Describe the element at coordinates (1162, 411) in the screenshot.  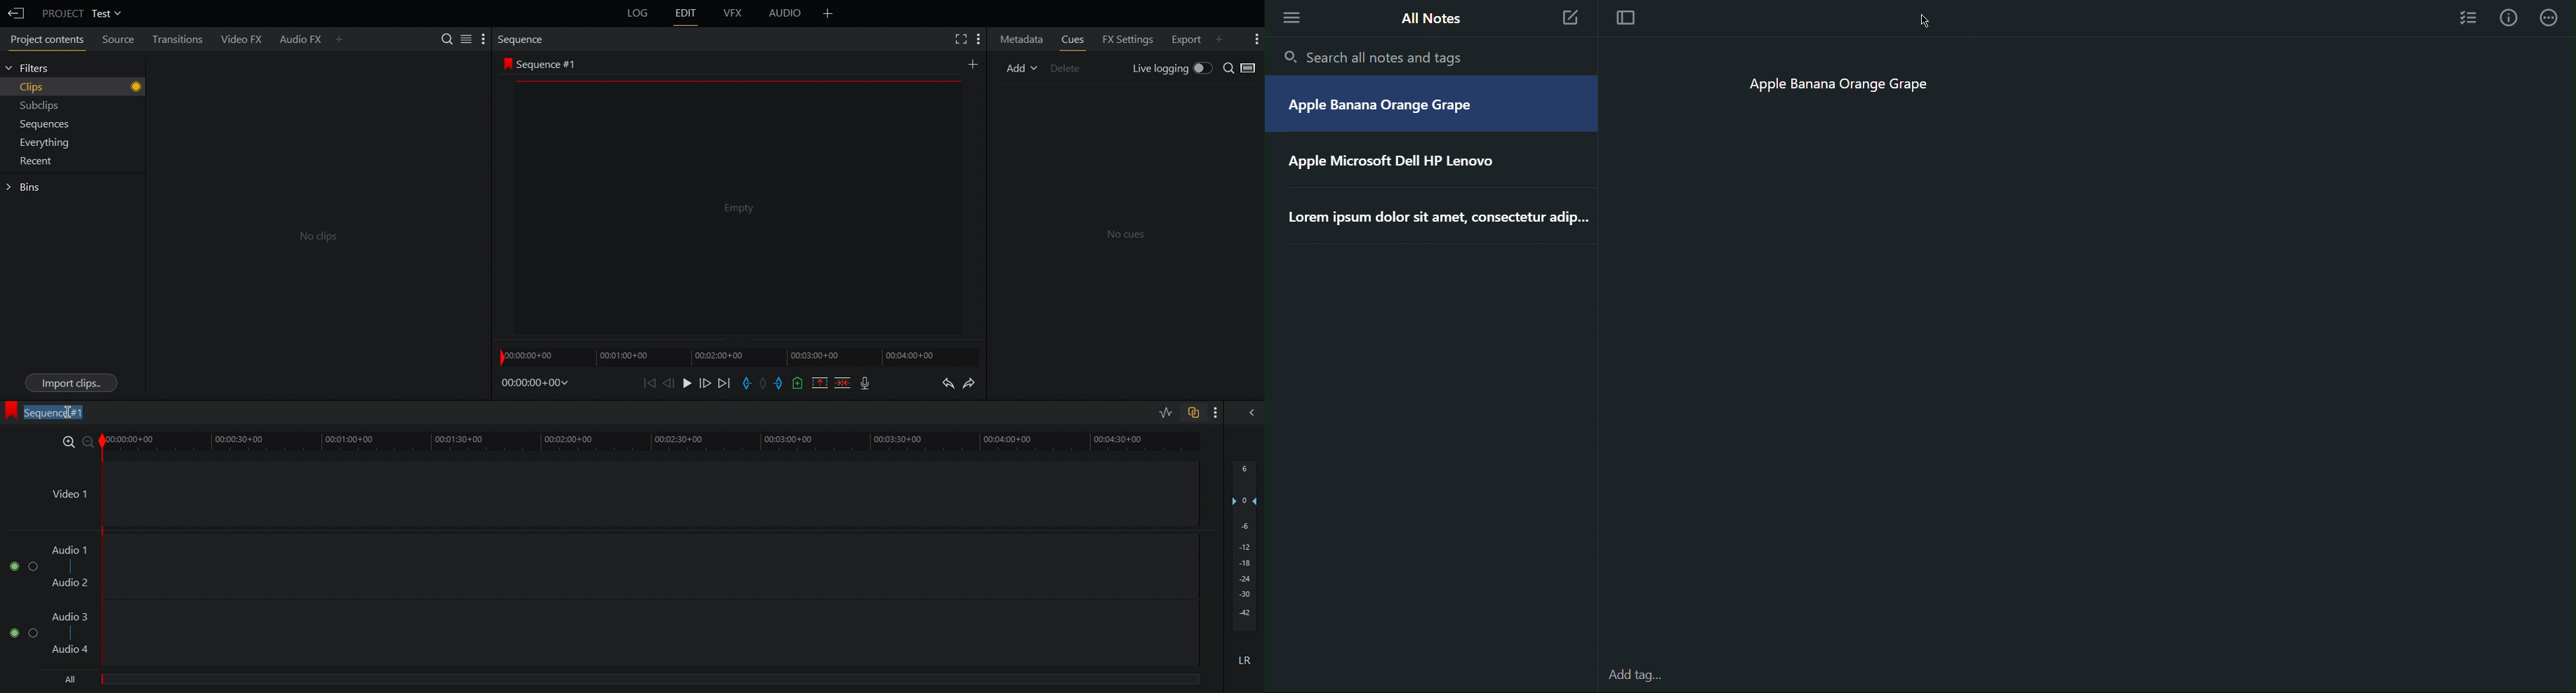
I see `Toggle audio levels editing` at that location.